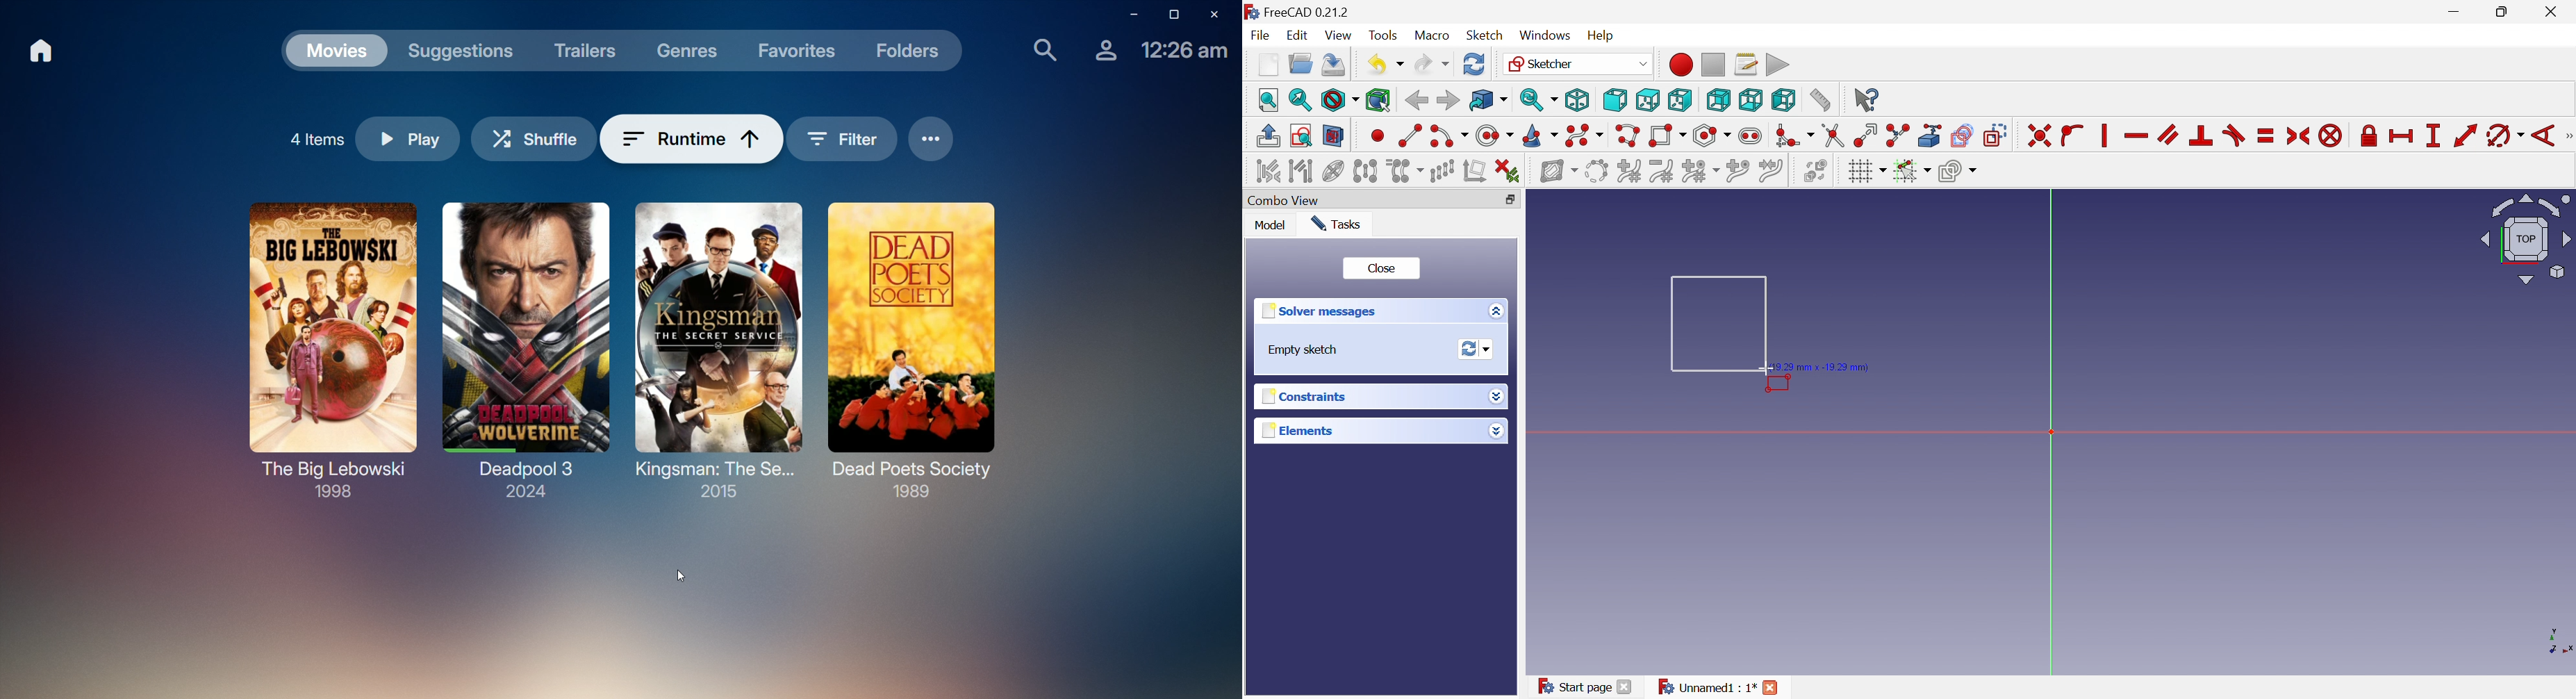 Image resolution: width=2576 pixels, height=700 pixels. I want to click on Constrain block, so click(2330, 135).